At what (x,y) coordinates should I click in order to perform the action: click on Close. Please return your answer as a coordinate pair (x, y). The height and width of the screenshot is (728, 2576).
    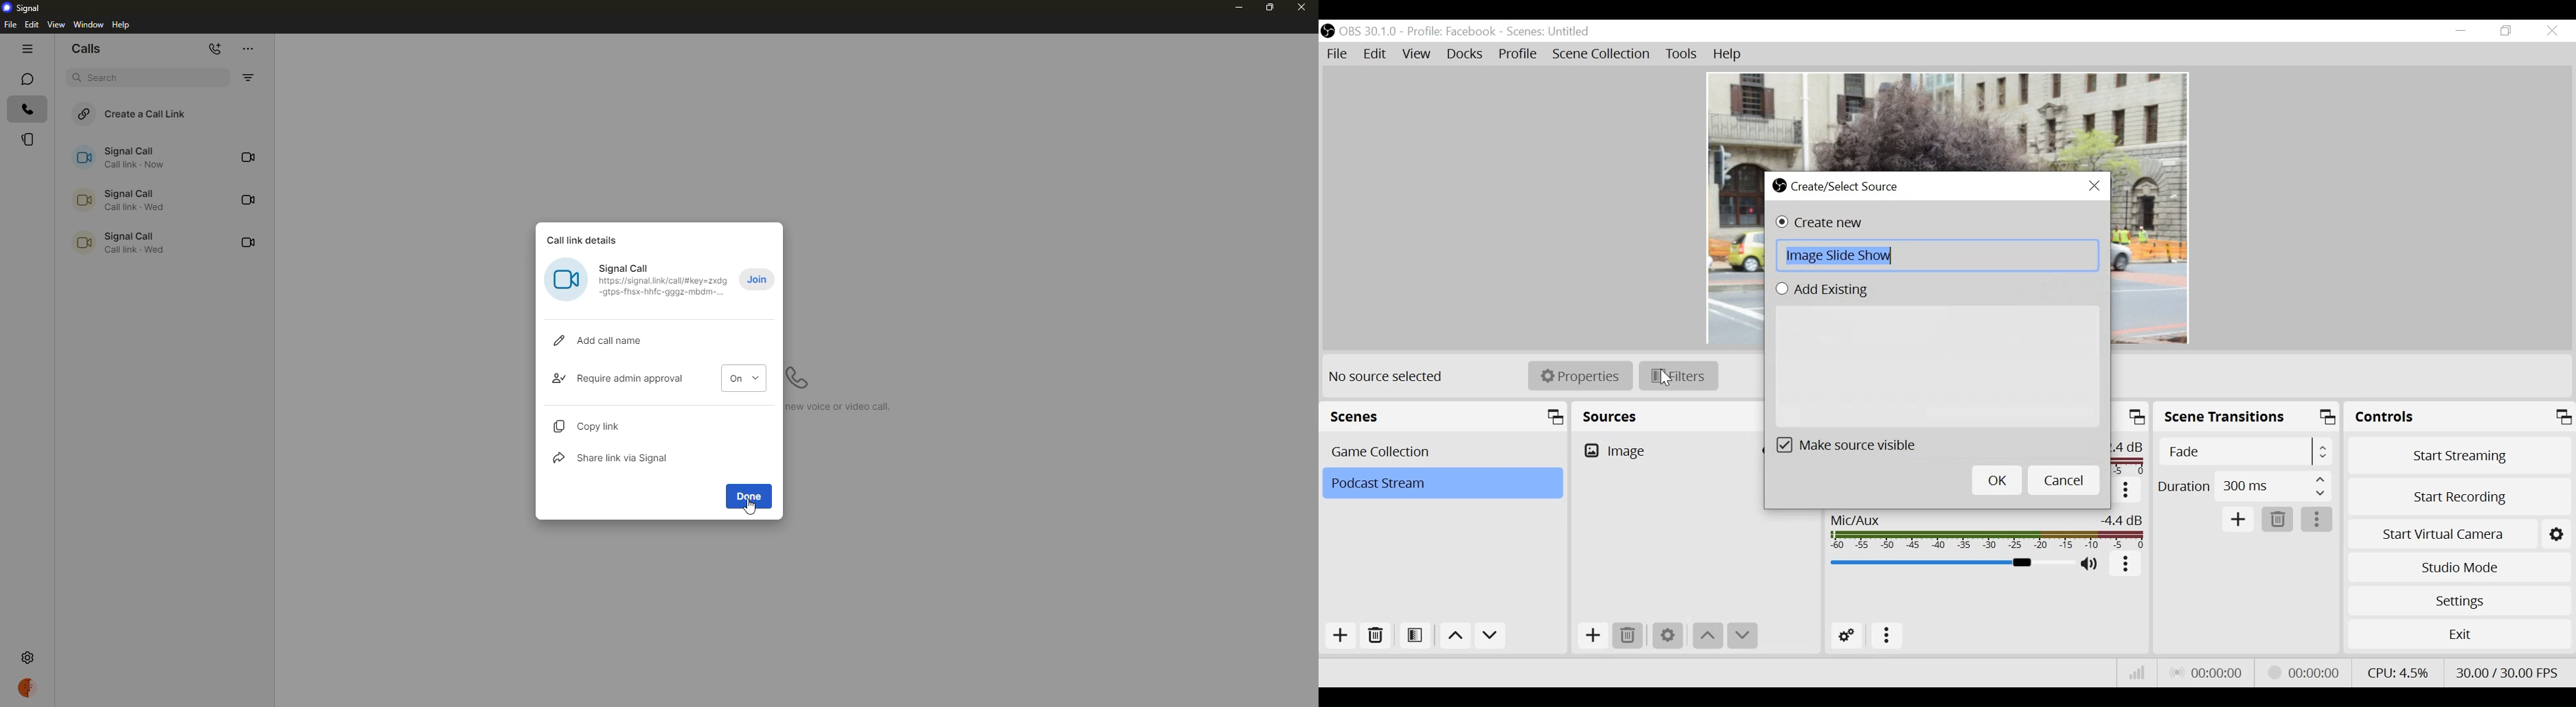
    Looking at the image, I should click on (2095, 187).